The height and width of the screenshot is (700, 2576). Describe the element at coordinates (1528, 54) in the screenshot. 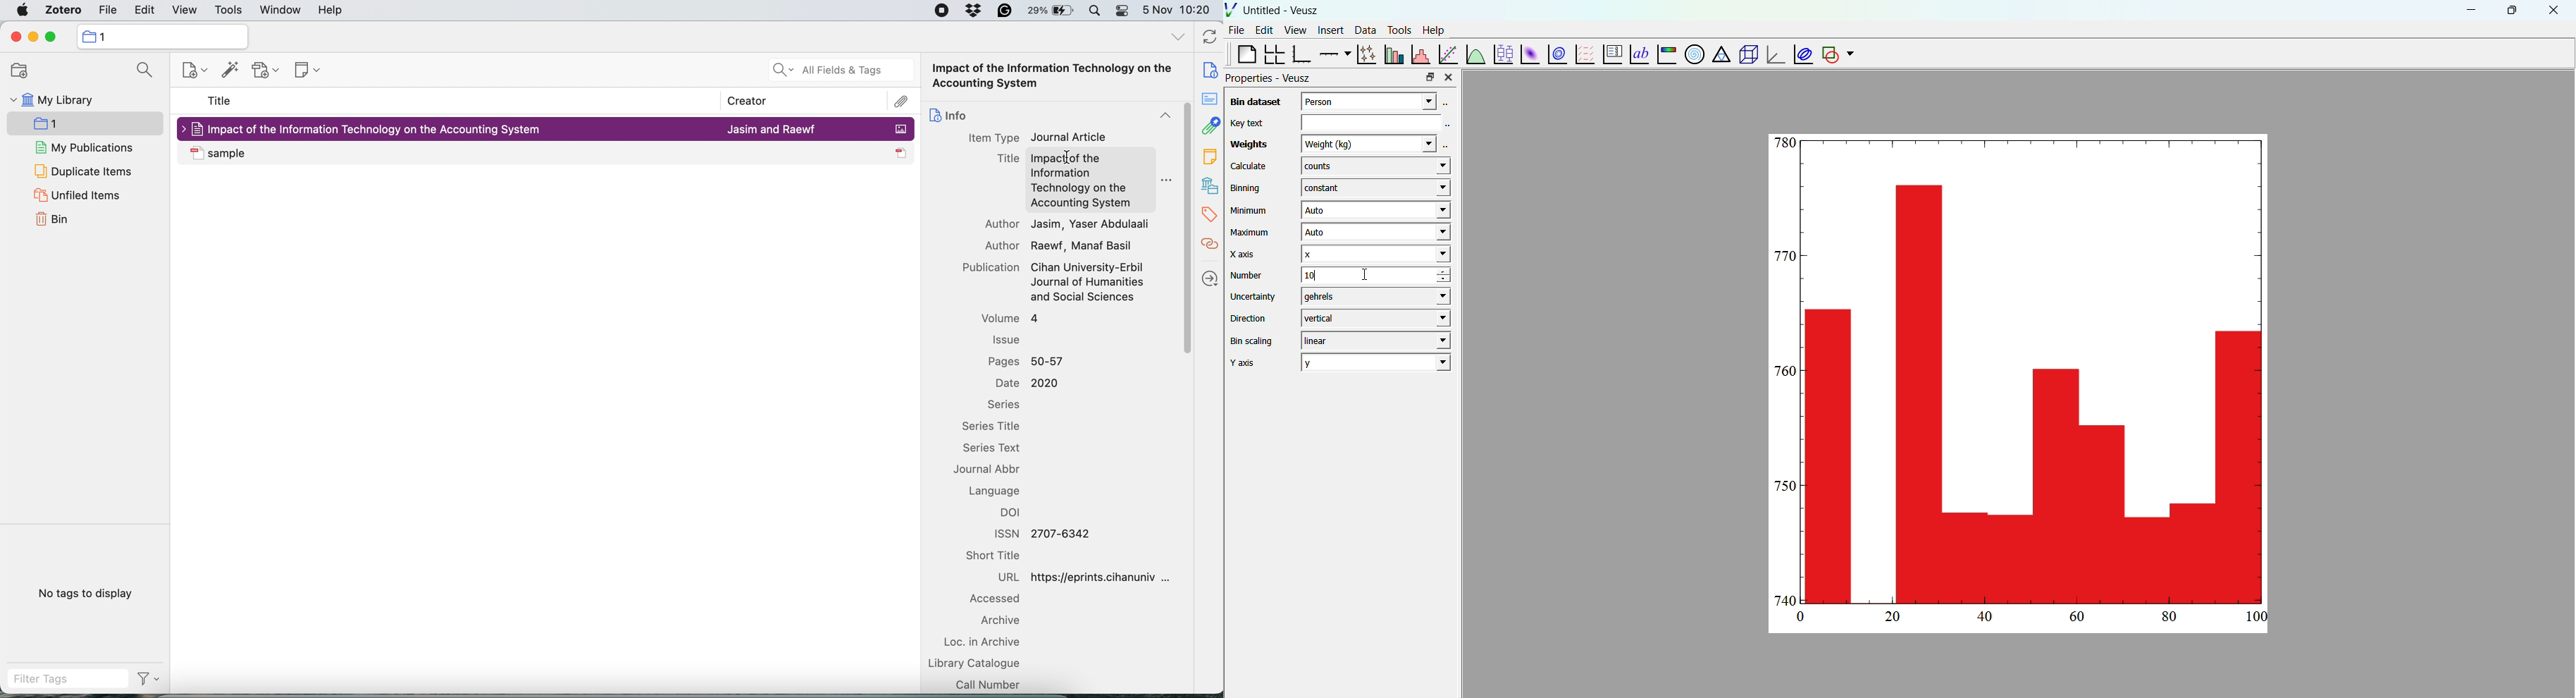

I see `plot 2d dataset as an image` at that location.